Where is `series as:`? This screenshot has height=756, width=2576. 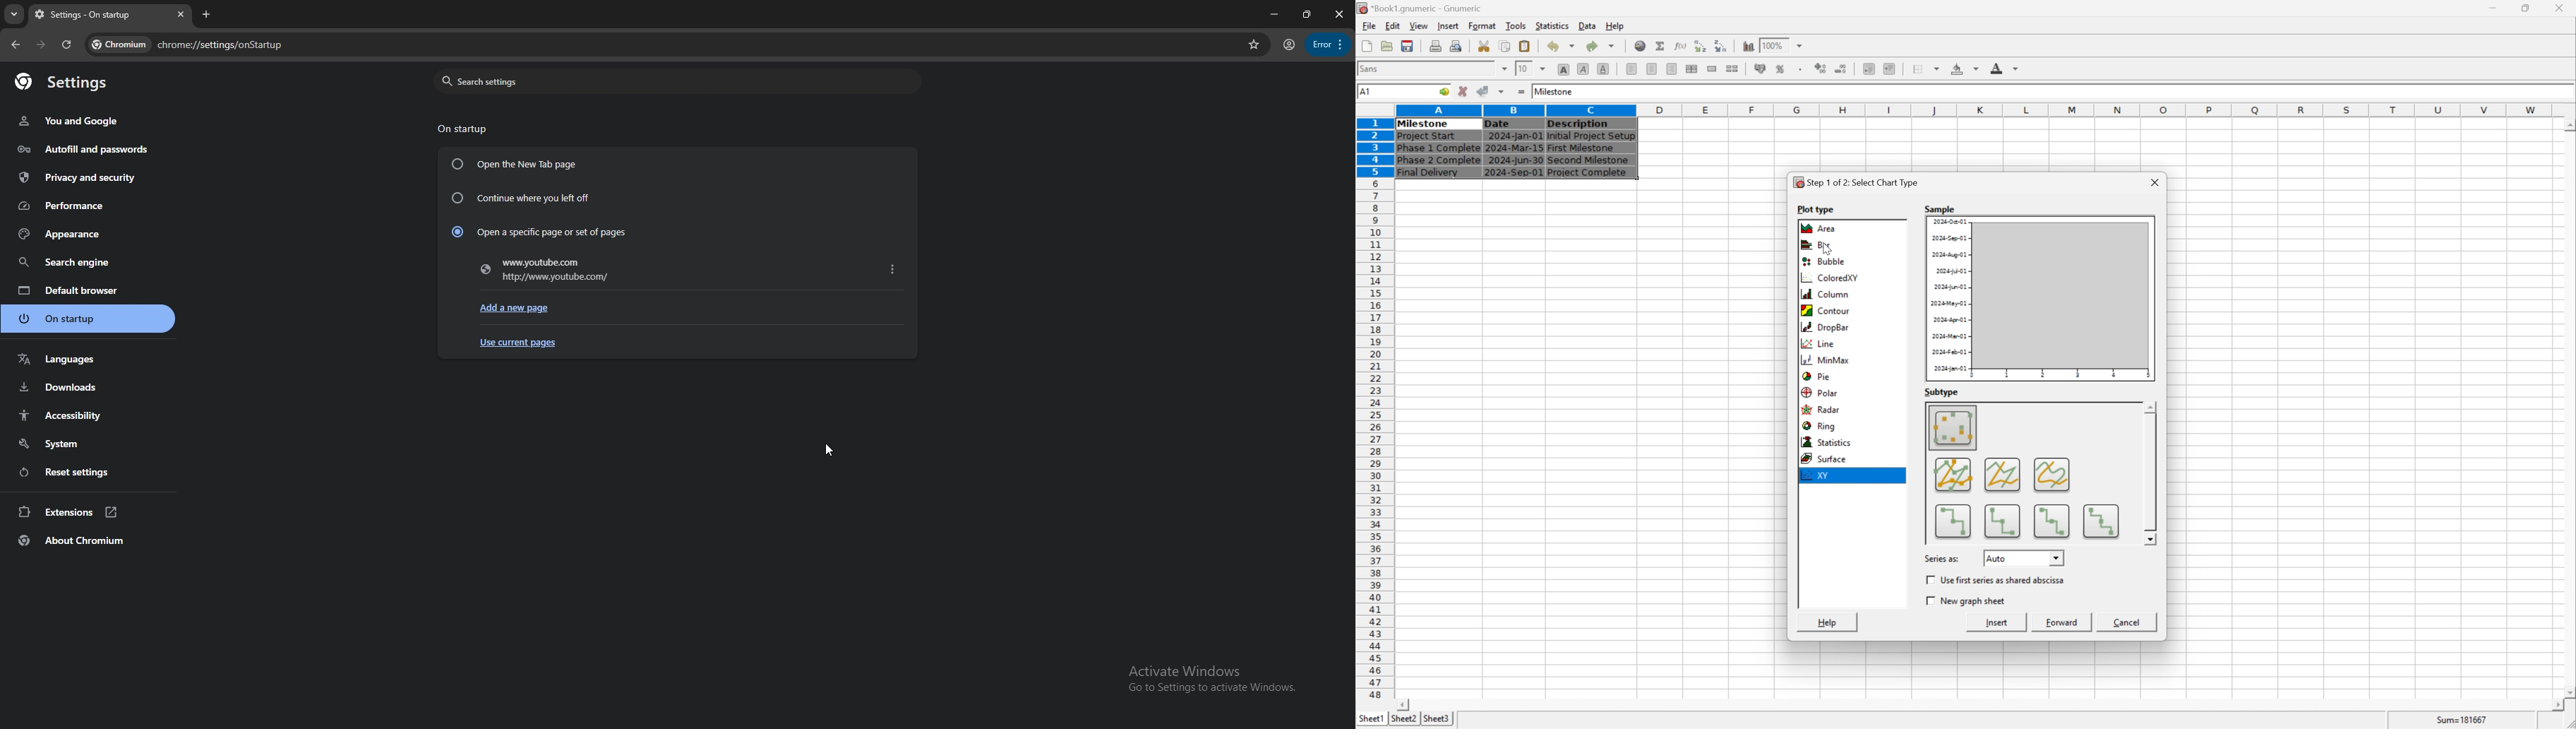
series as: is located at coordinates (1942, 558).